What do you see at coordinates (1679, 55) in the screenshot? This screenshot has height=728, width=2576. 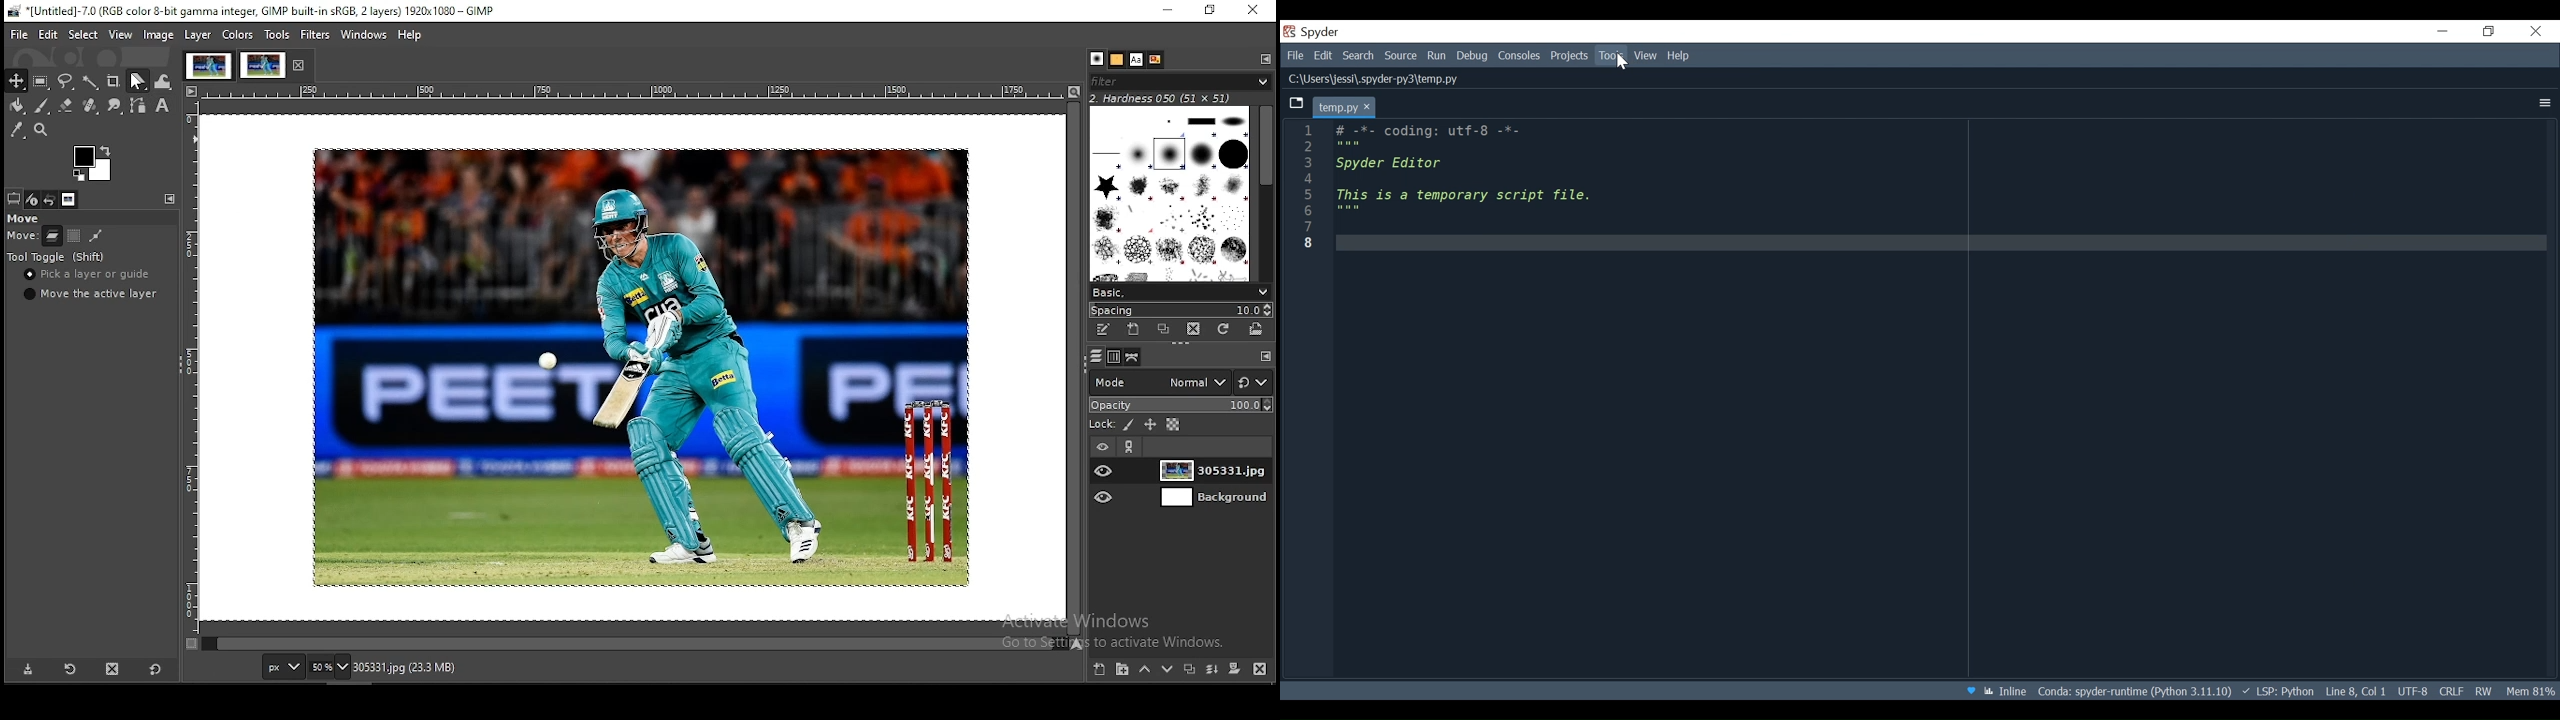 I see `Help` at bounding box center [1679, 55].